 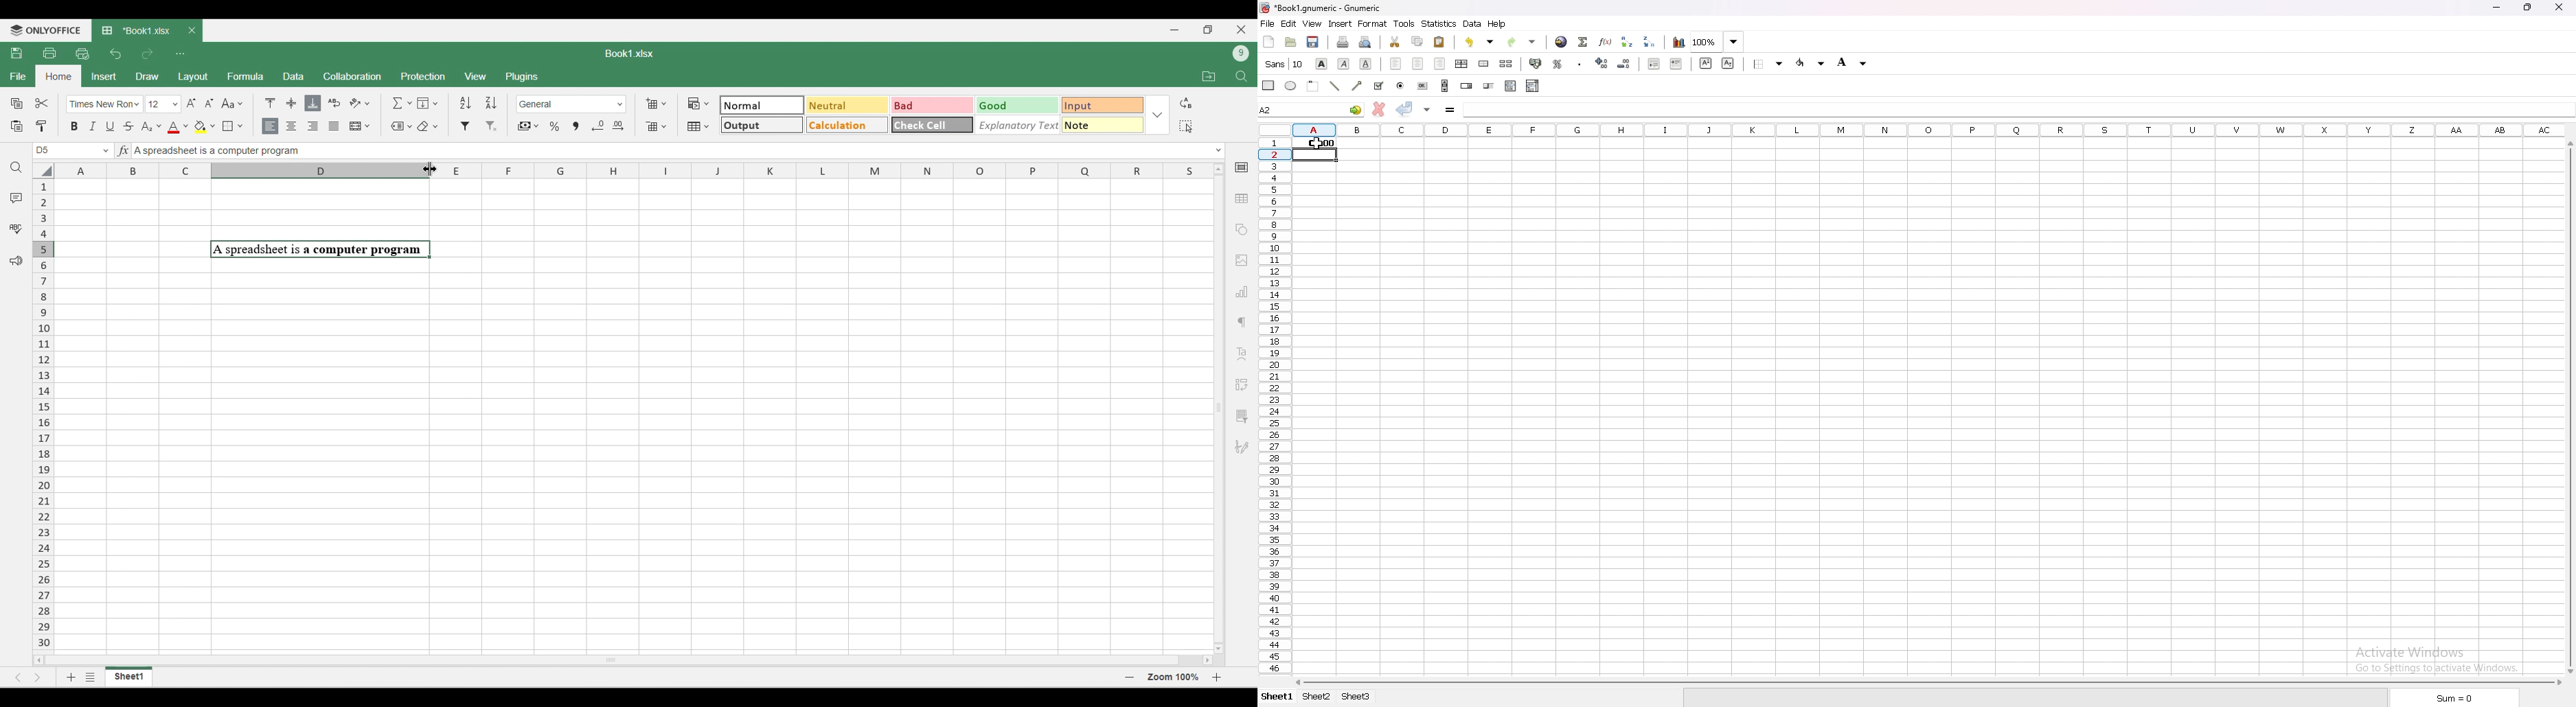 I want to click on cancel change, so click(x=1380, y=109).